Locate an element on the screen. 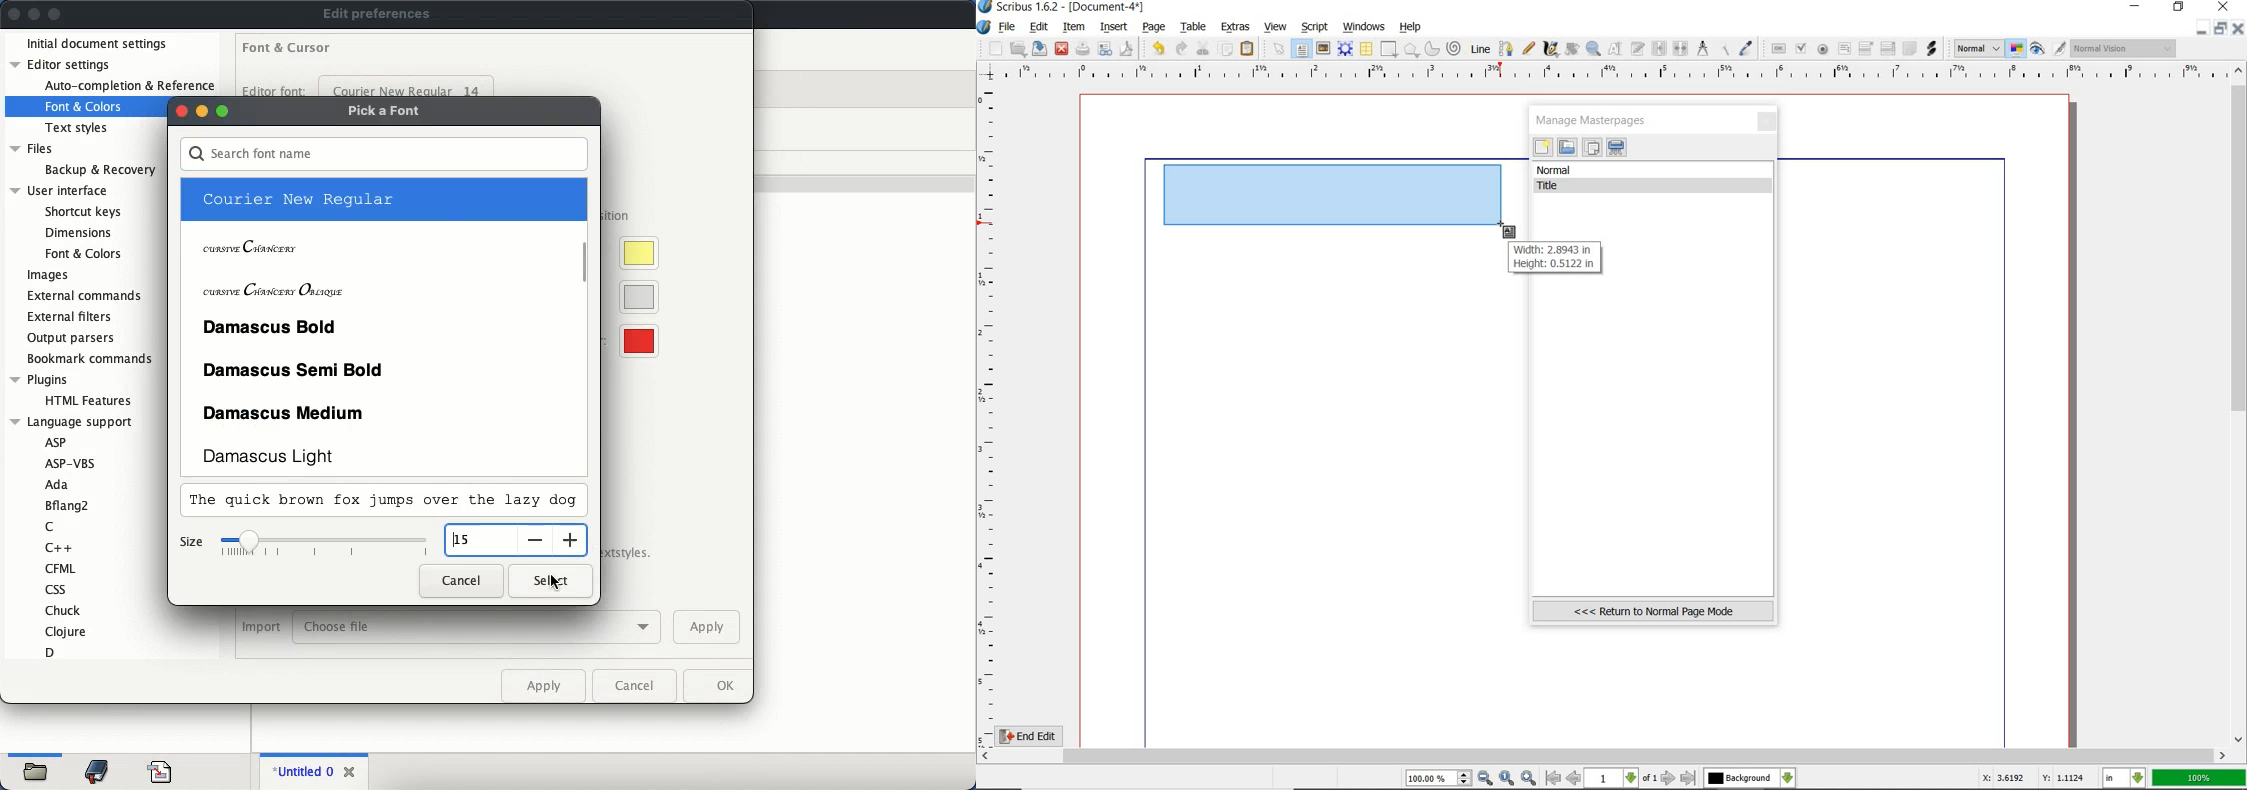 The height and width of the screenshot is (812, 2268). spiral is located at coordinates (1454, 48).